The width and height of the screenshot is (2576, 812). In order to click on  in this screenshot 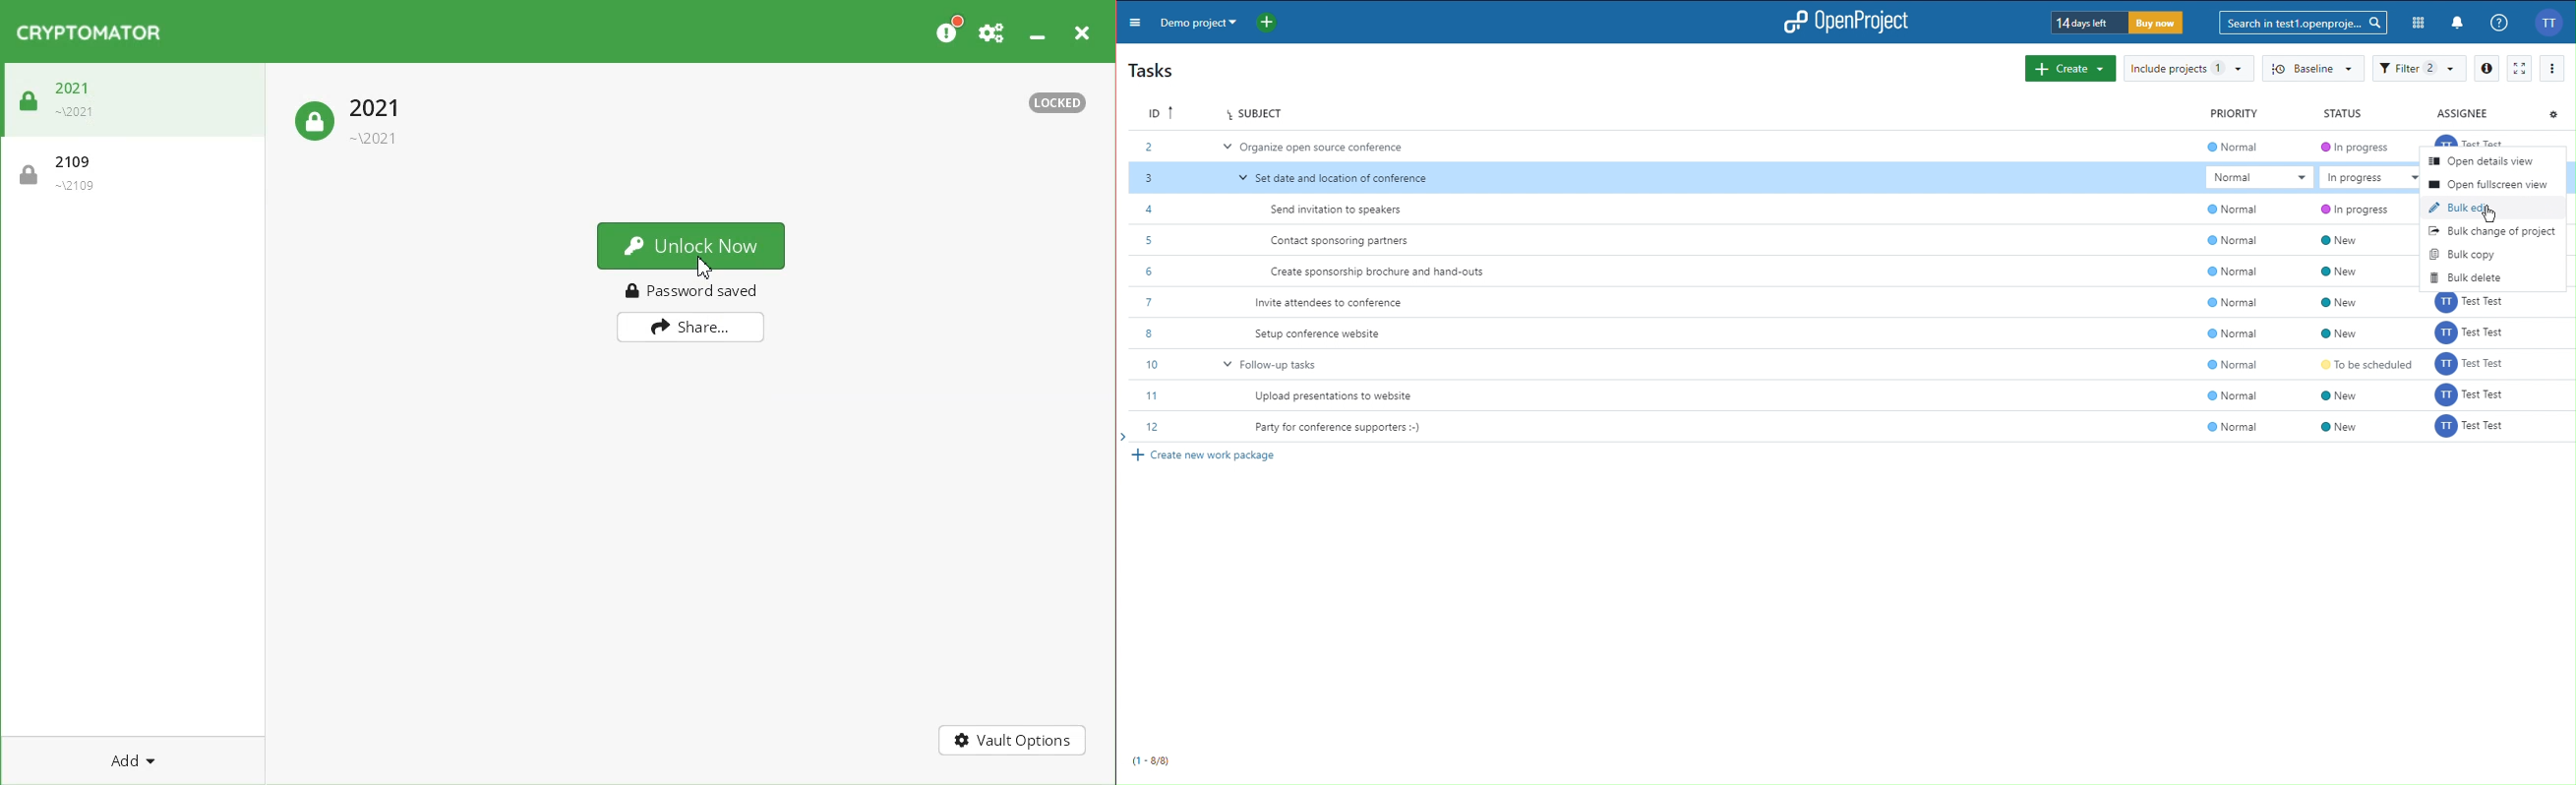, I will do `click(2472, 366)`.